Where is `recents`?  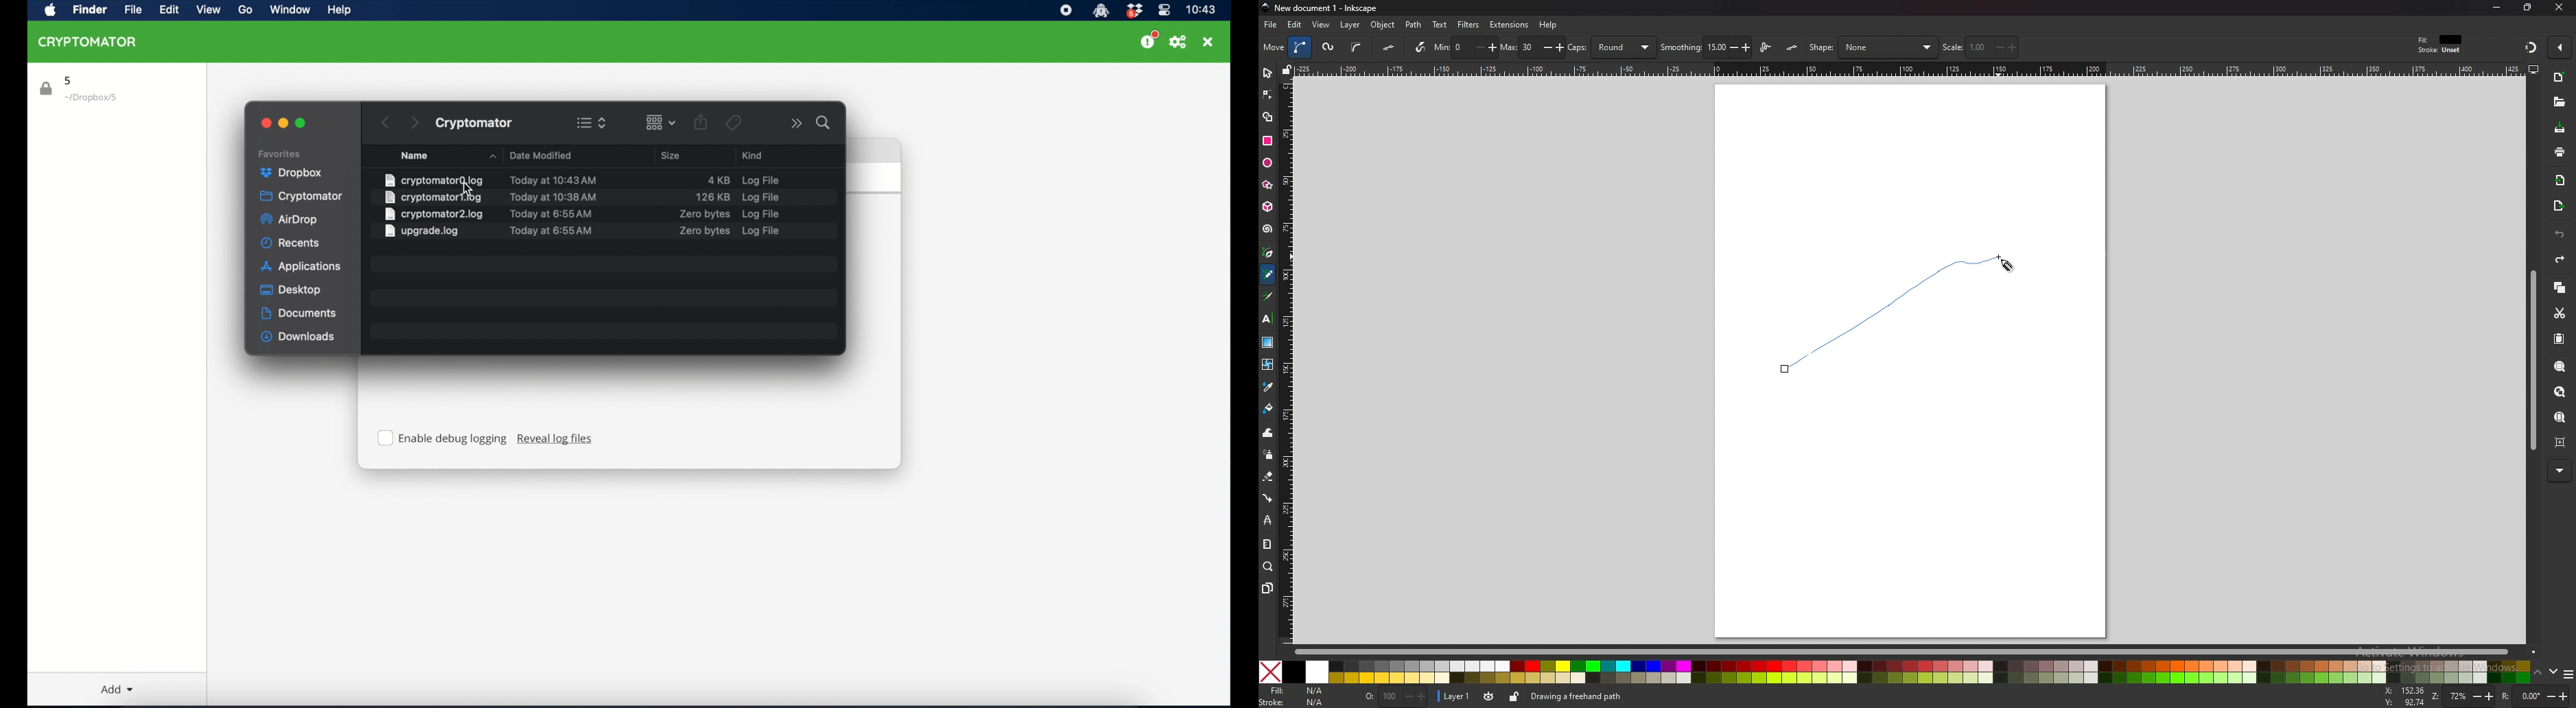
recents is located at coordinates (291, 243).